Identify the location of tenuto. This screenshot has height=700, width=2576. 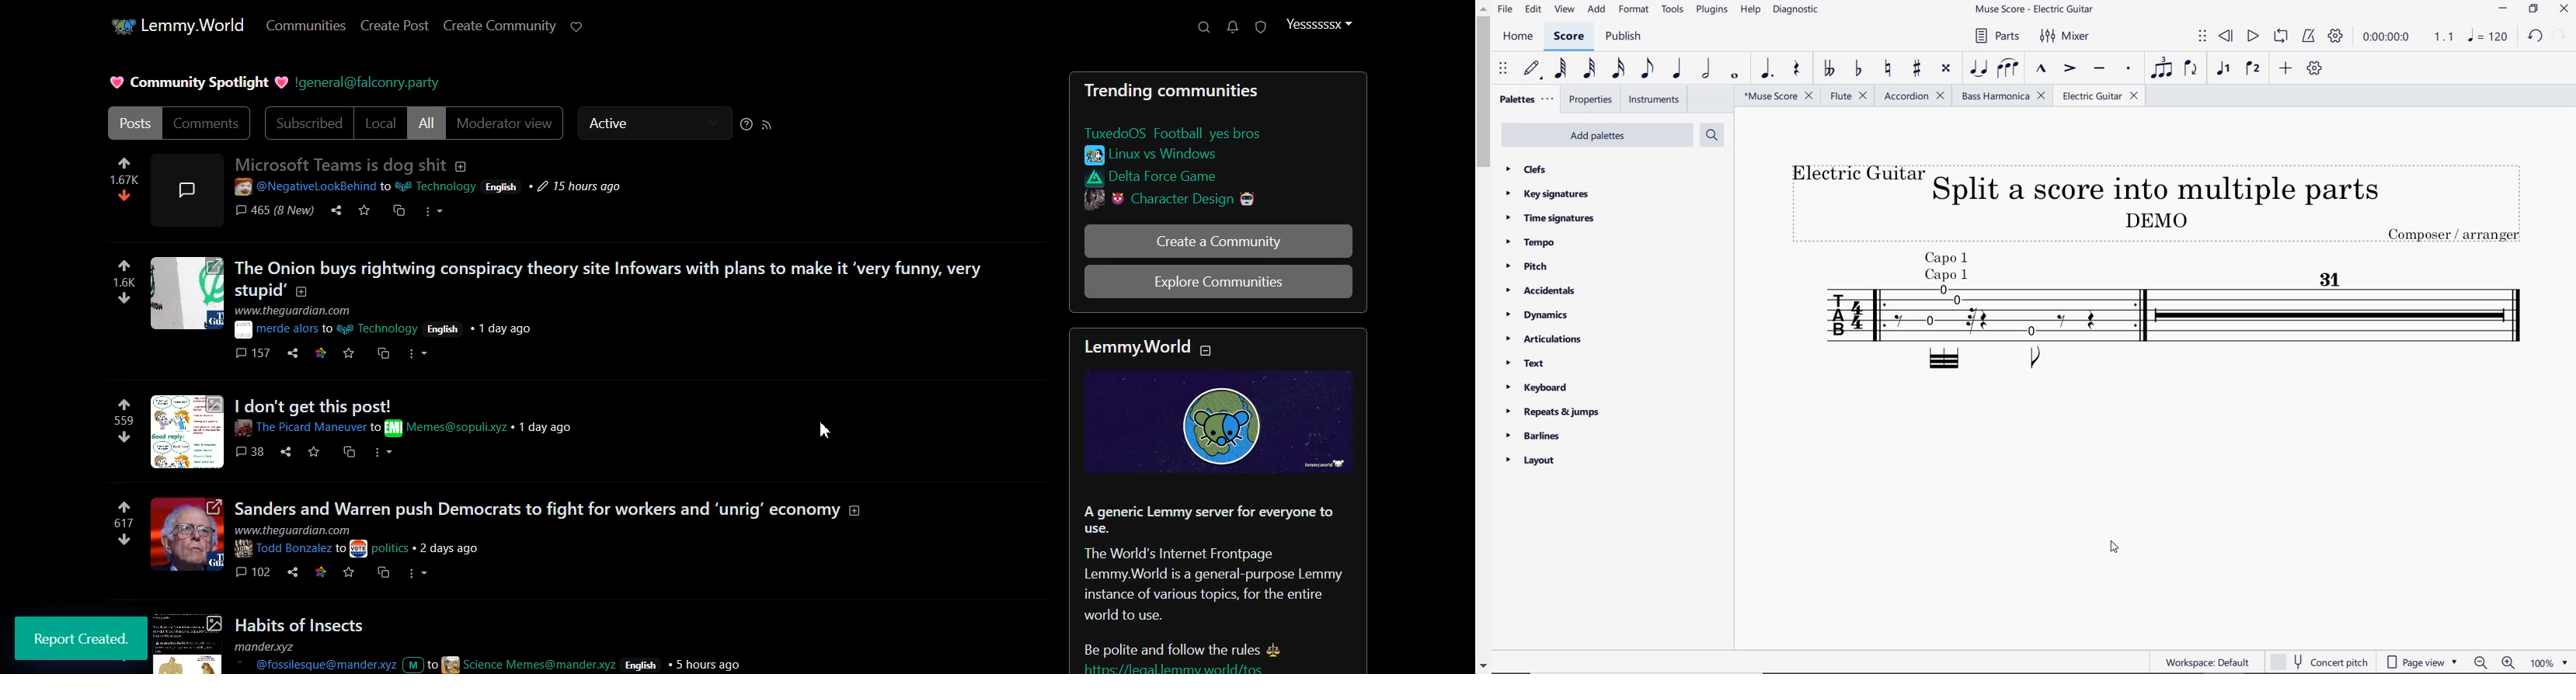
(2099, 69).